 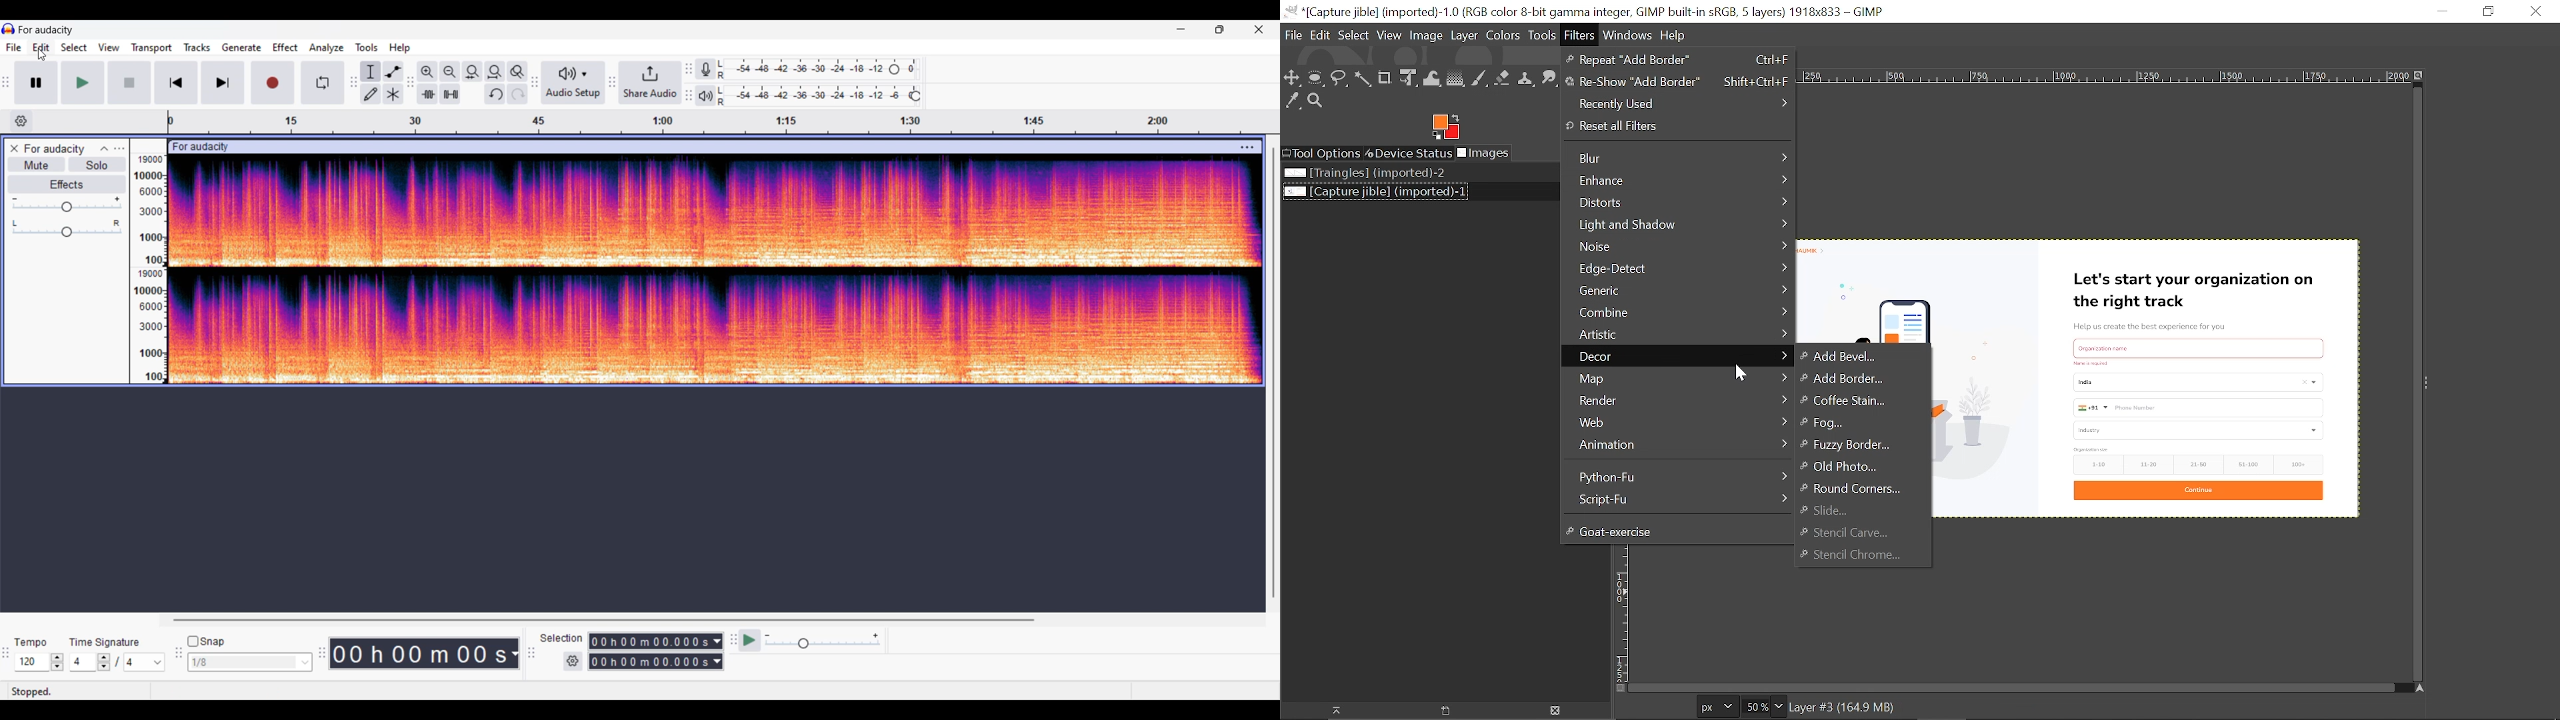 What do you see at coordinates (117, 662) in the screenshot?
I see `Time signature settings` at bounding box center [117, 662].